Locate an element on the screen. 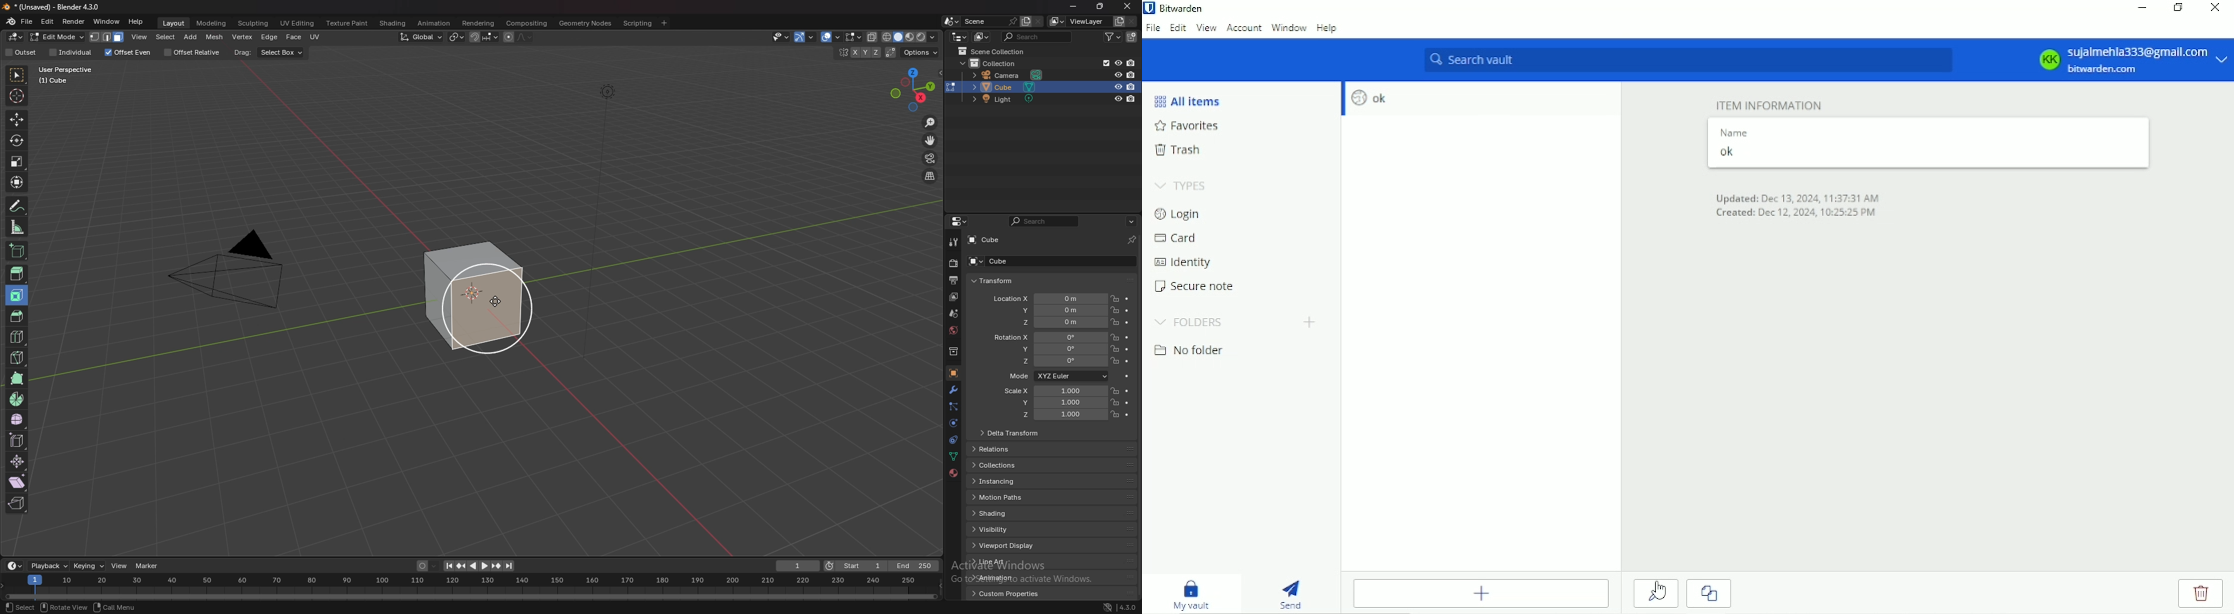 Image resolution: width=2240 pixels, height=616 pixels. file is located at coordinates (27, 21).